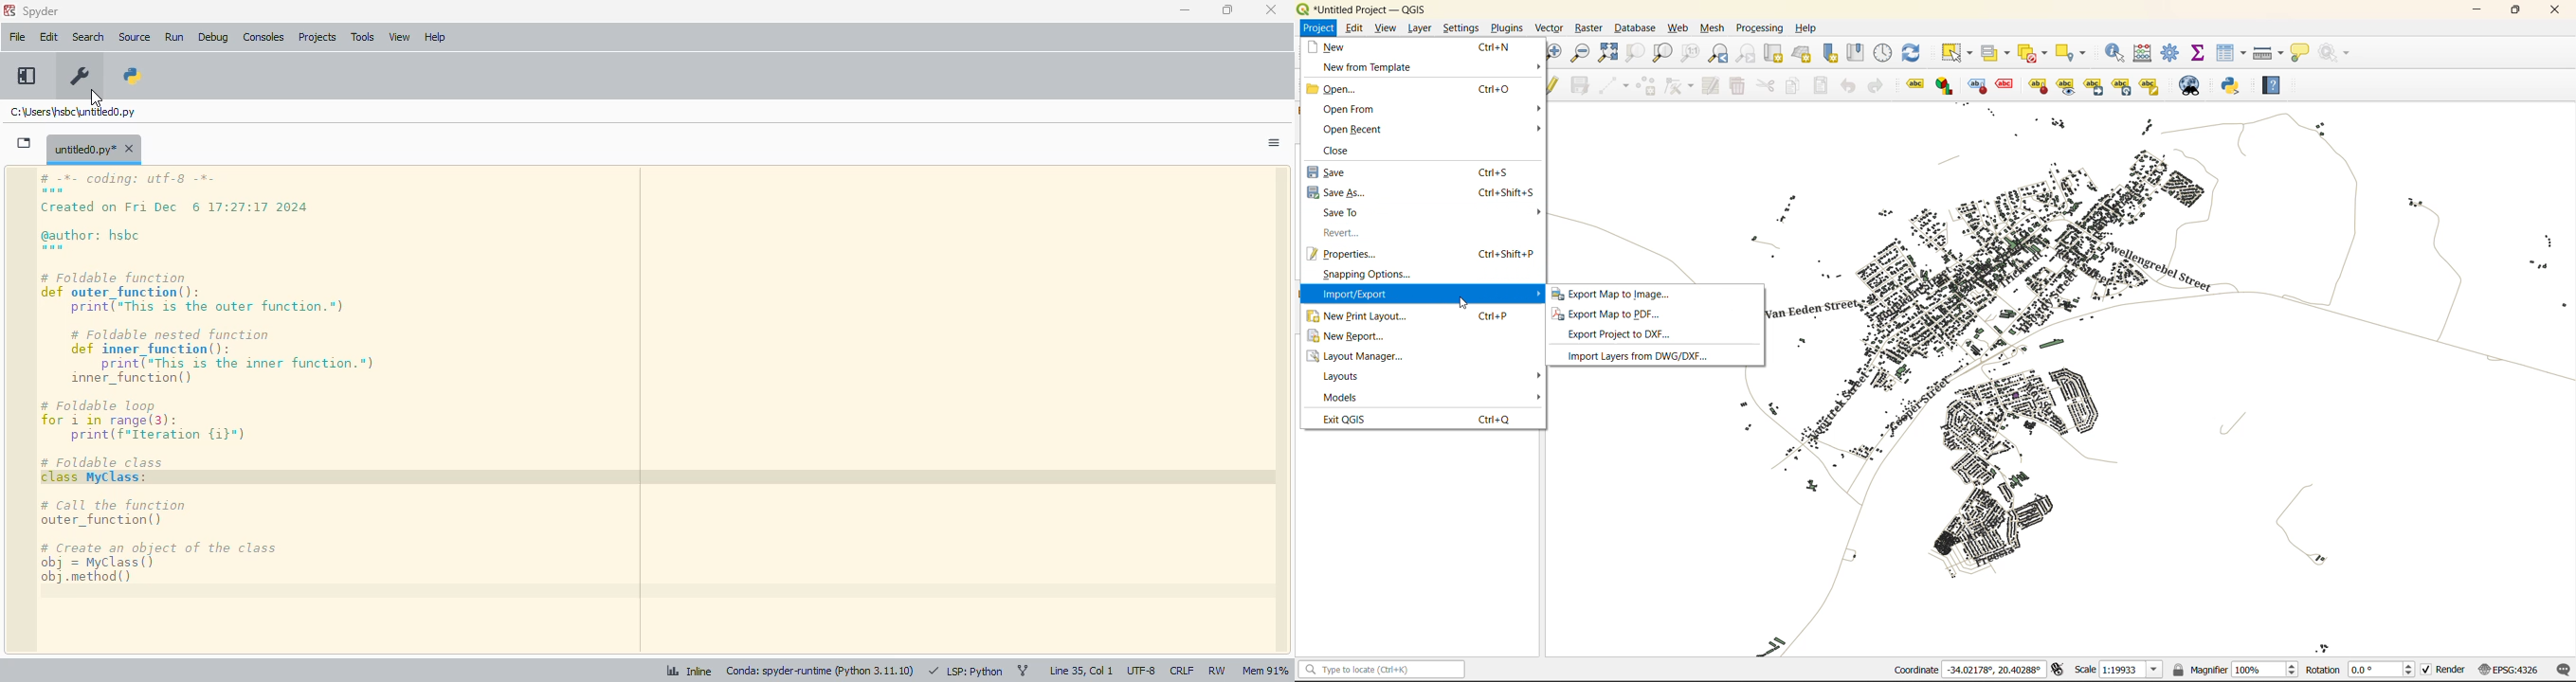 Image resolution: width=2576 pixels, height=700 pixels. Describe the element at coordinates (42, 11) in the screenshot. I see `spyder` at that location.